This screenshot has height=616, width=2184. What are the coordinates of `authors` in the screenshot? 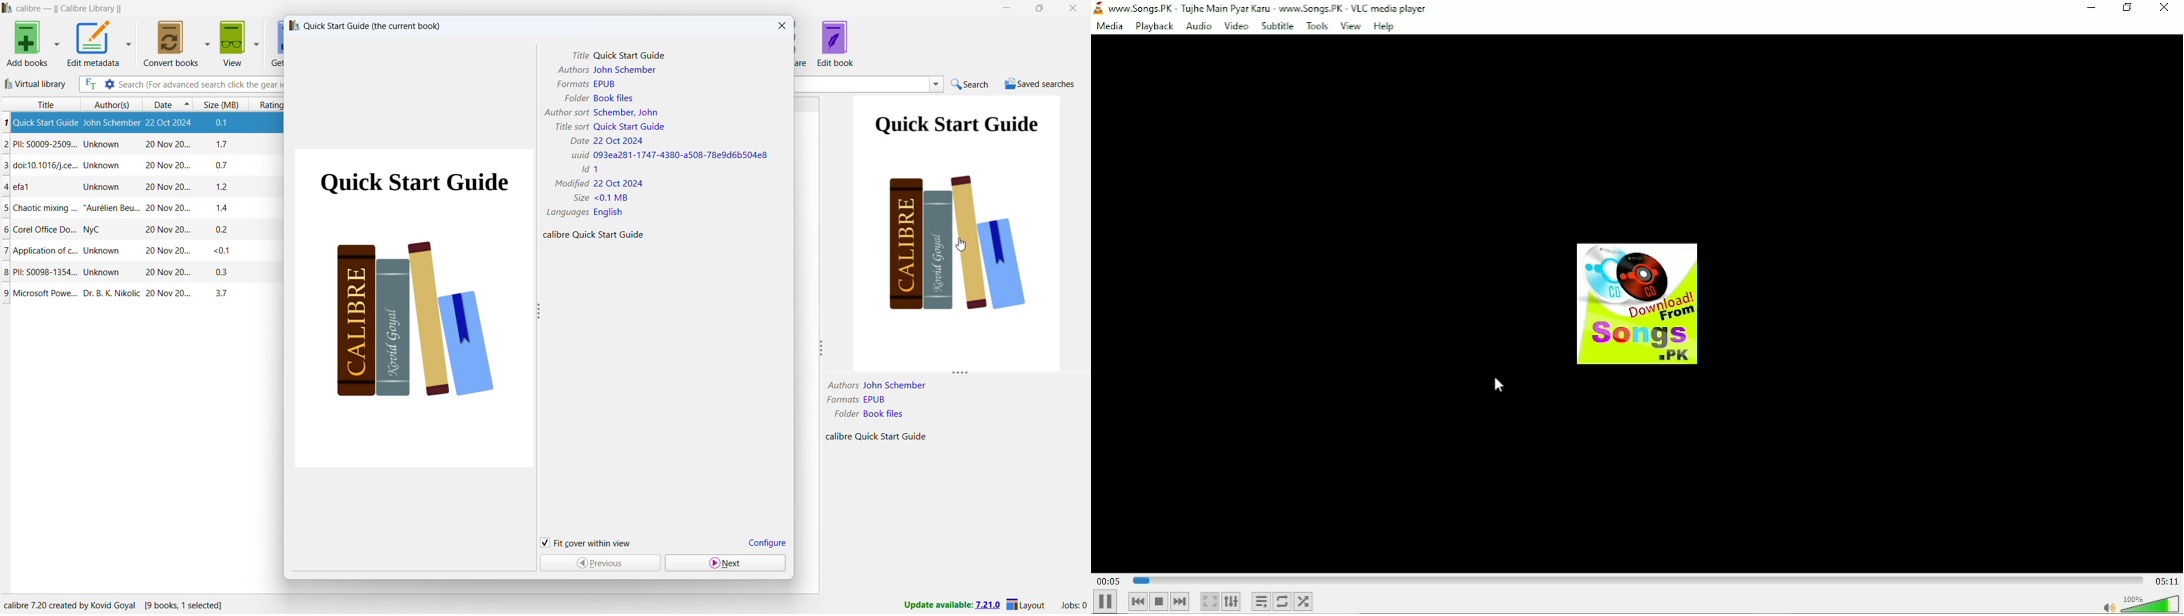 It's located at (110, 104).